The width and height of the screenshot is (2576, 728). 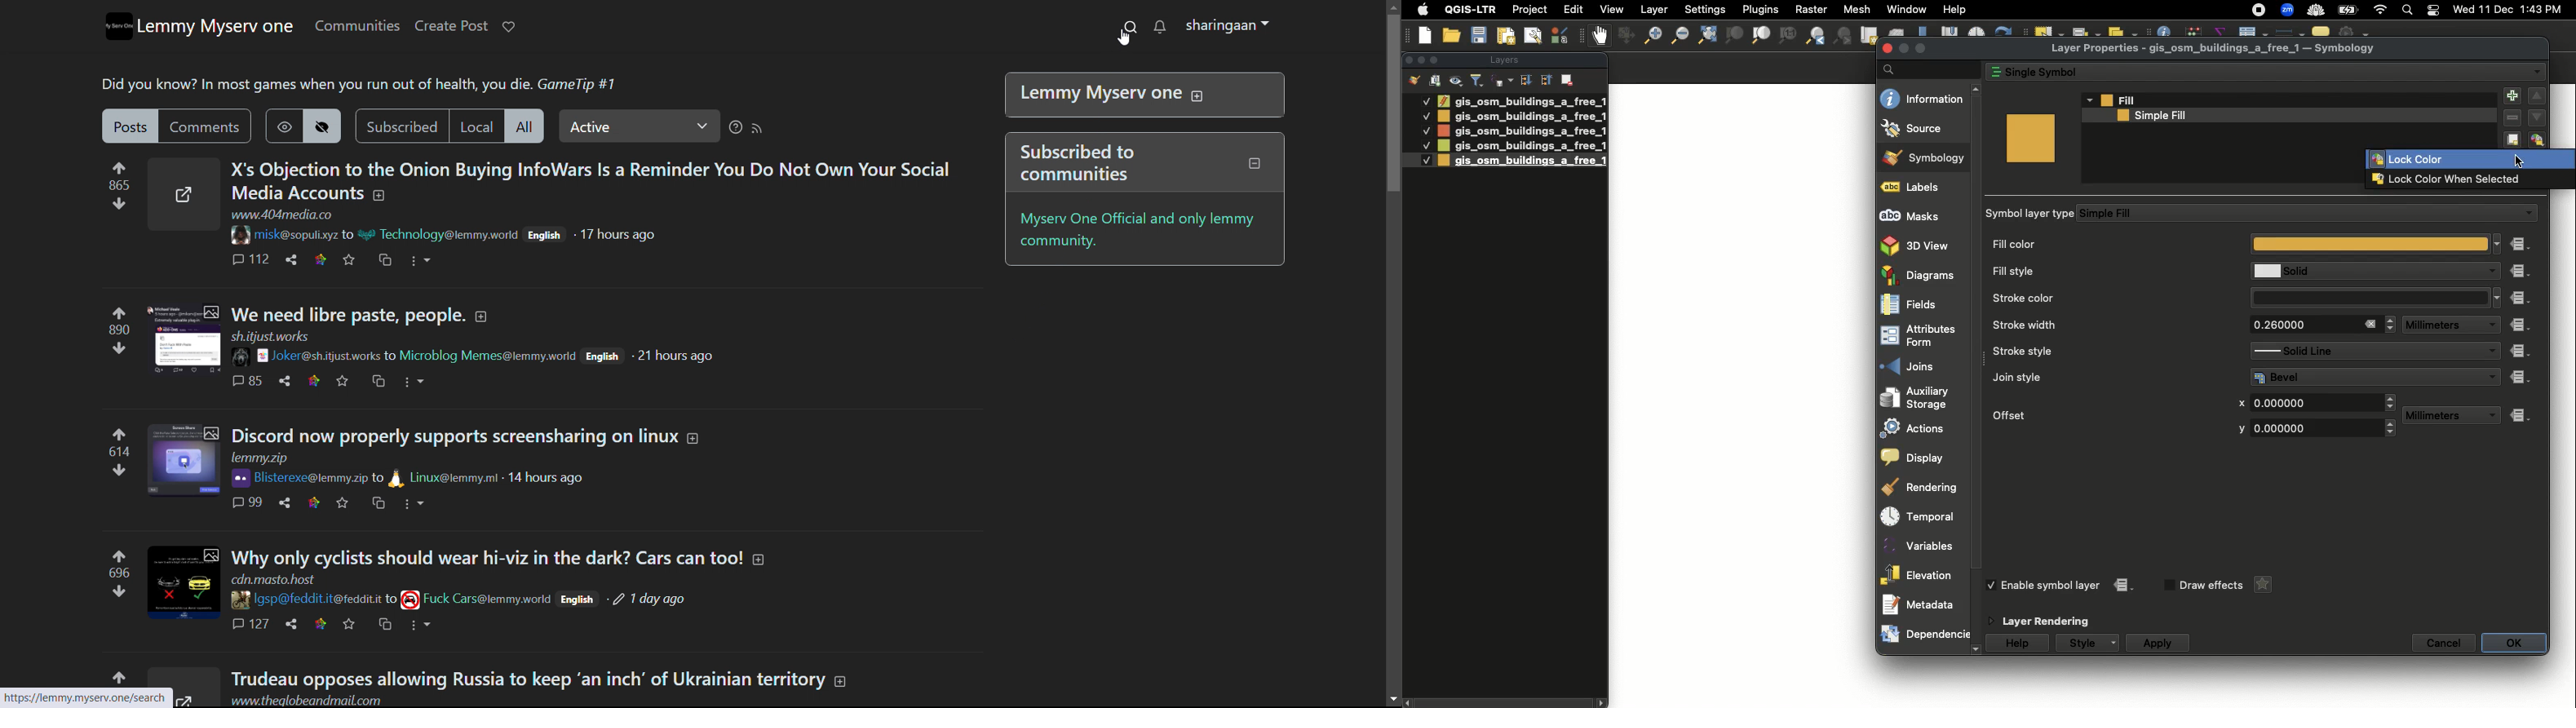 What do you see at coordinates (248, 503) in the screenshot?
I see `comments` at bounding box center [248, 503].